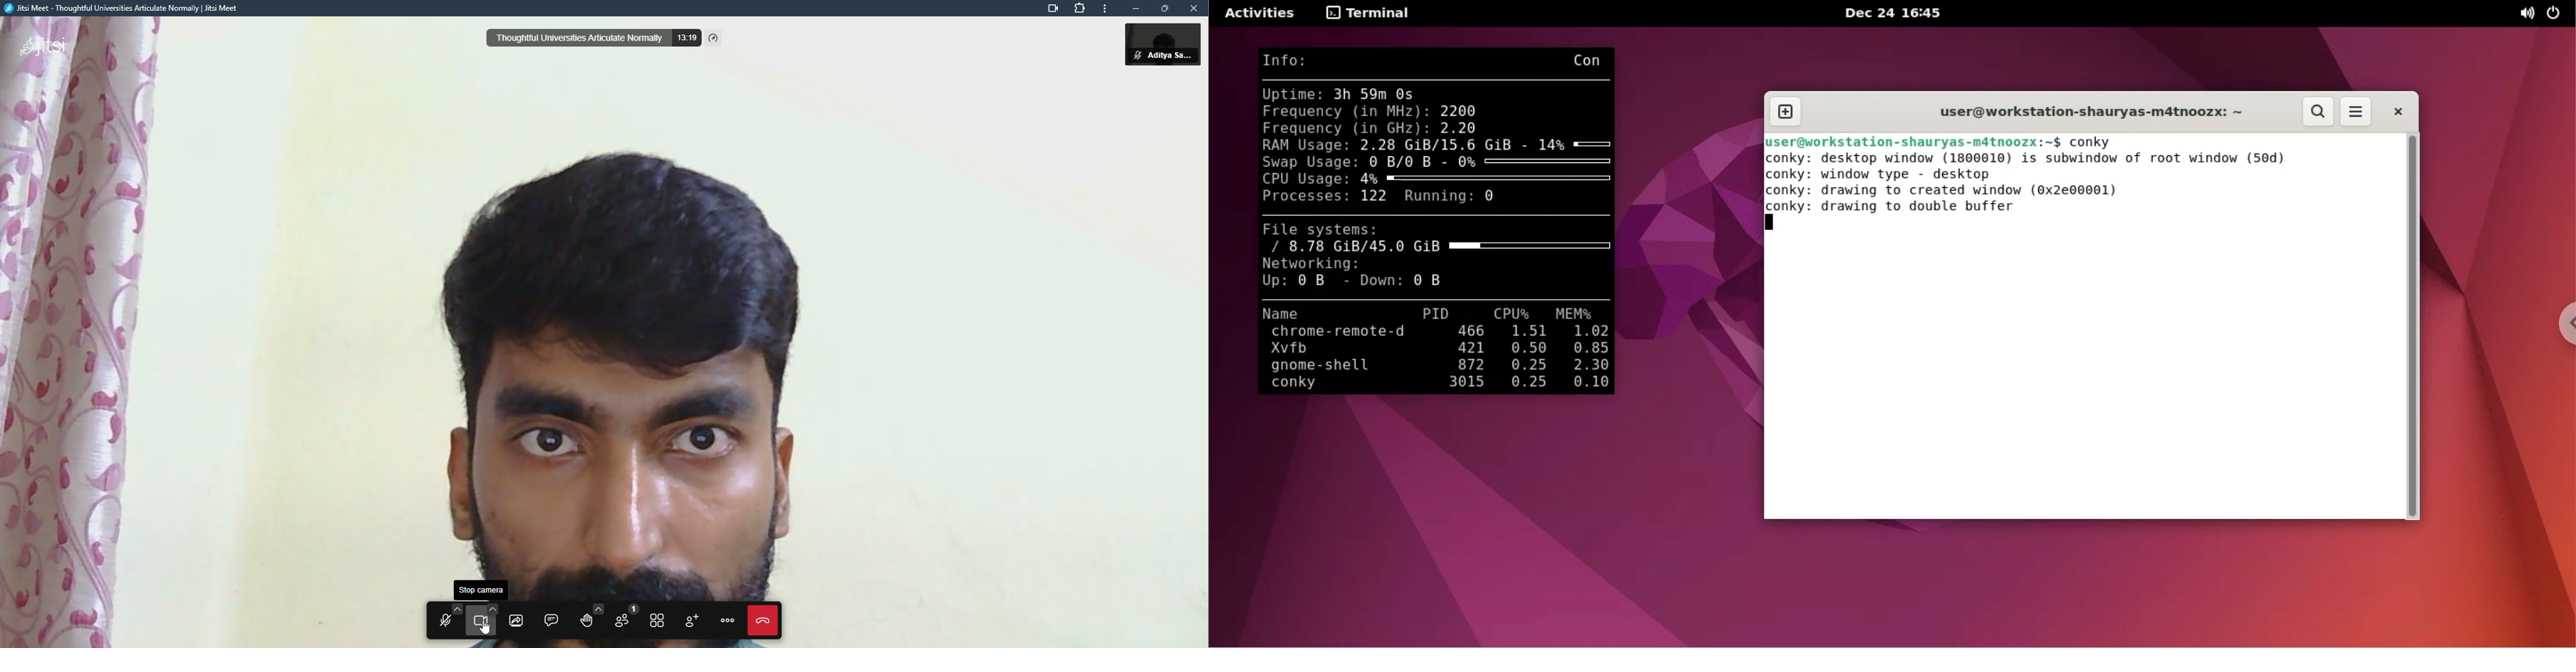 The height and width of the screenshot is (672, 2576). Describe the element at coordinates (624, 618) in the screenshot. I see `participants` at that location.